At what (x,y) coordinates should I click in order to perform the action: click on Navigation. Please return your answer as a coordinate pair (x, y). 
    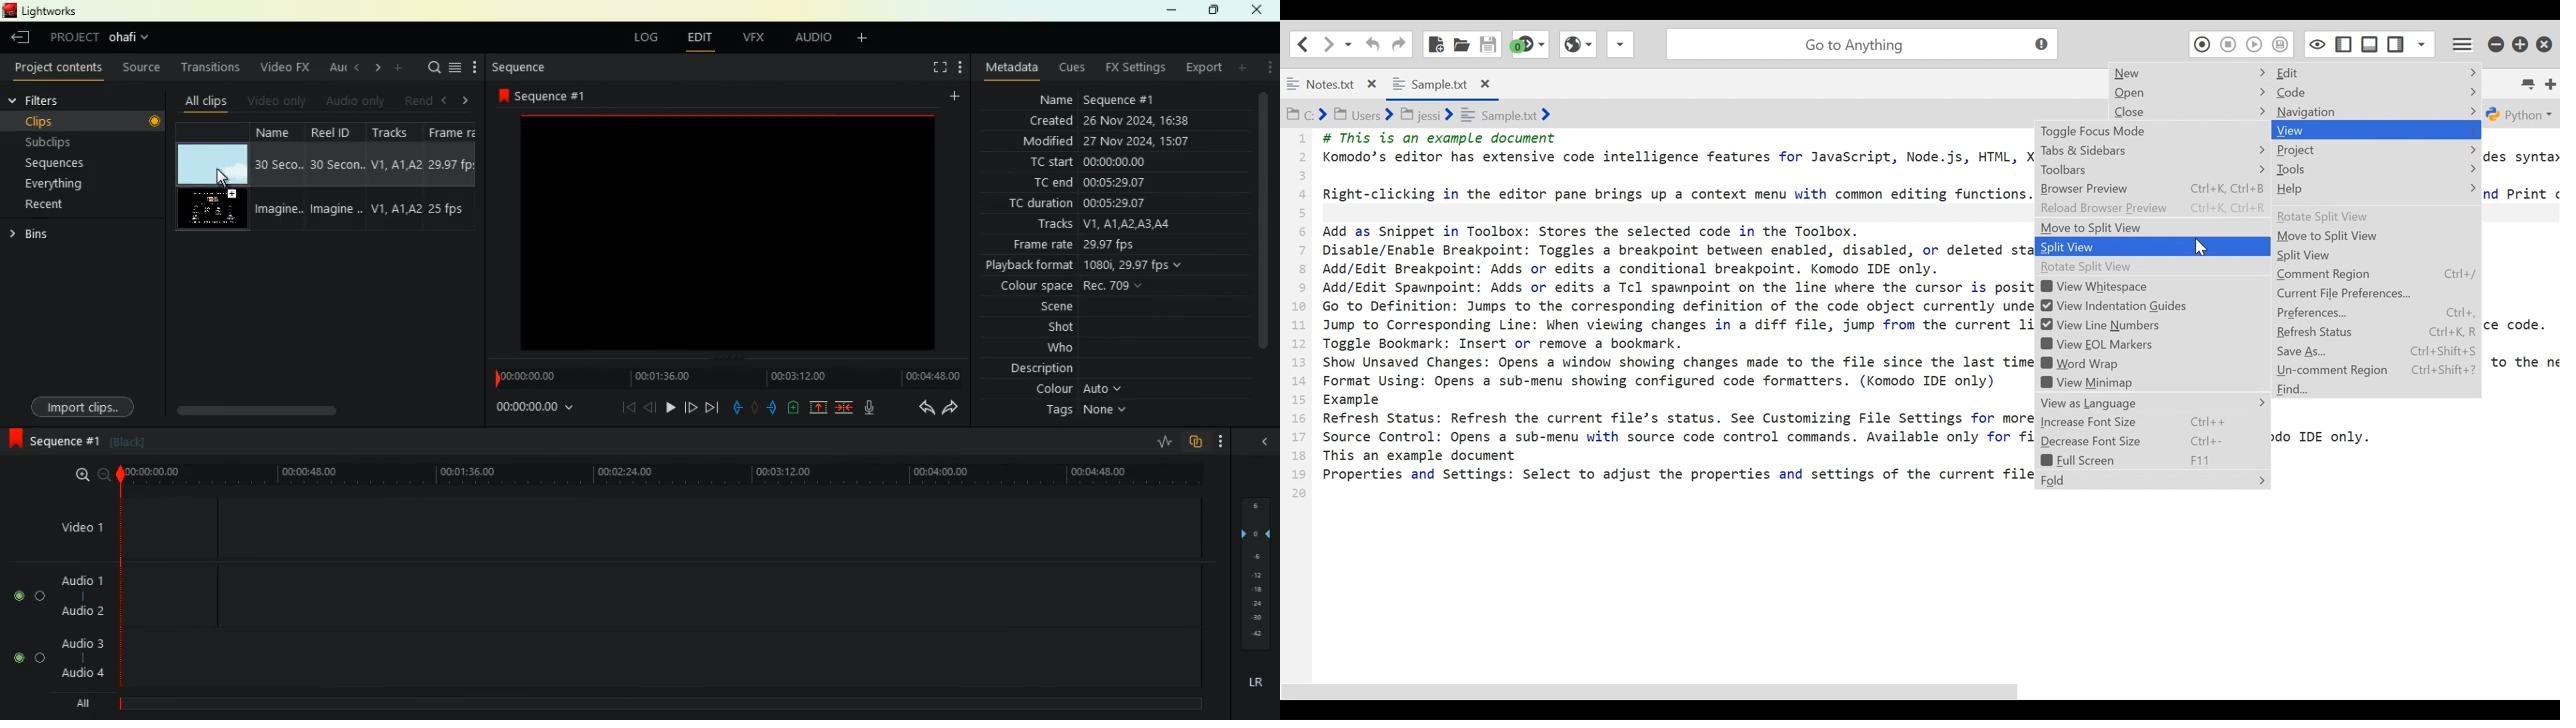
    Looking at the image, I should click on (2377, 112).